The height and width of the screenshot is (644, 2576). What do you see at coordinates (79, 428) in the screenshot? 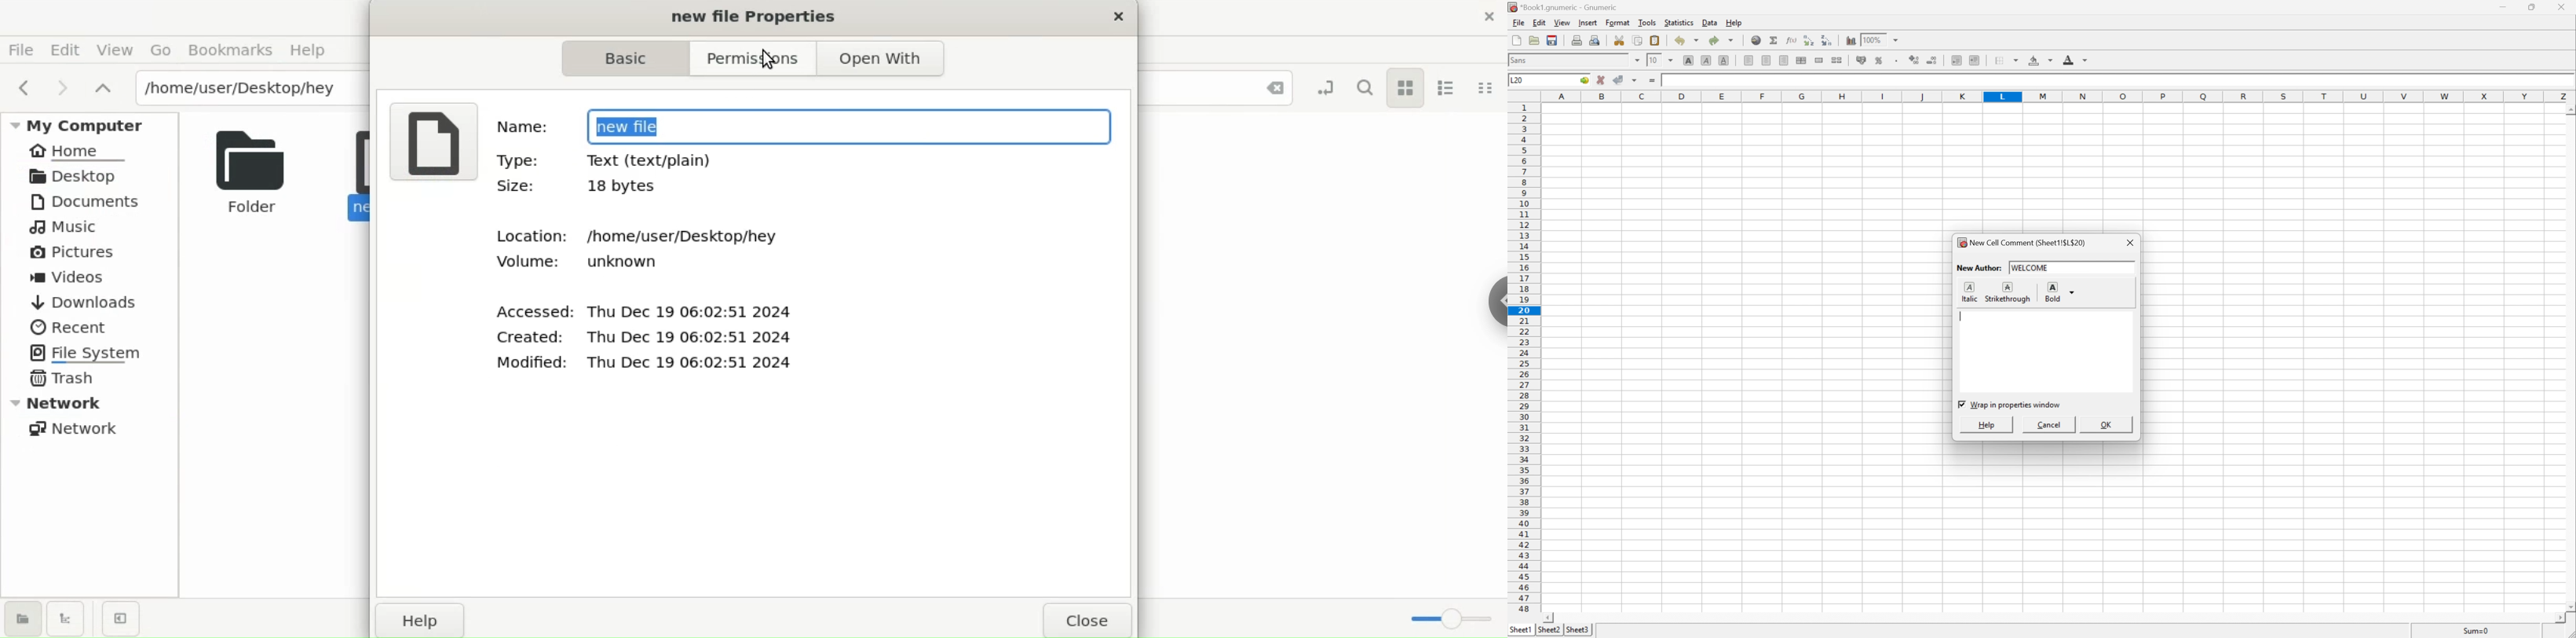
I see `Network` at bounding box center [79, 428].